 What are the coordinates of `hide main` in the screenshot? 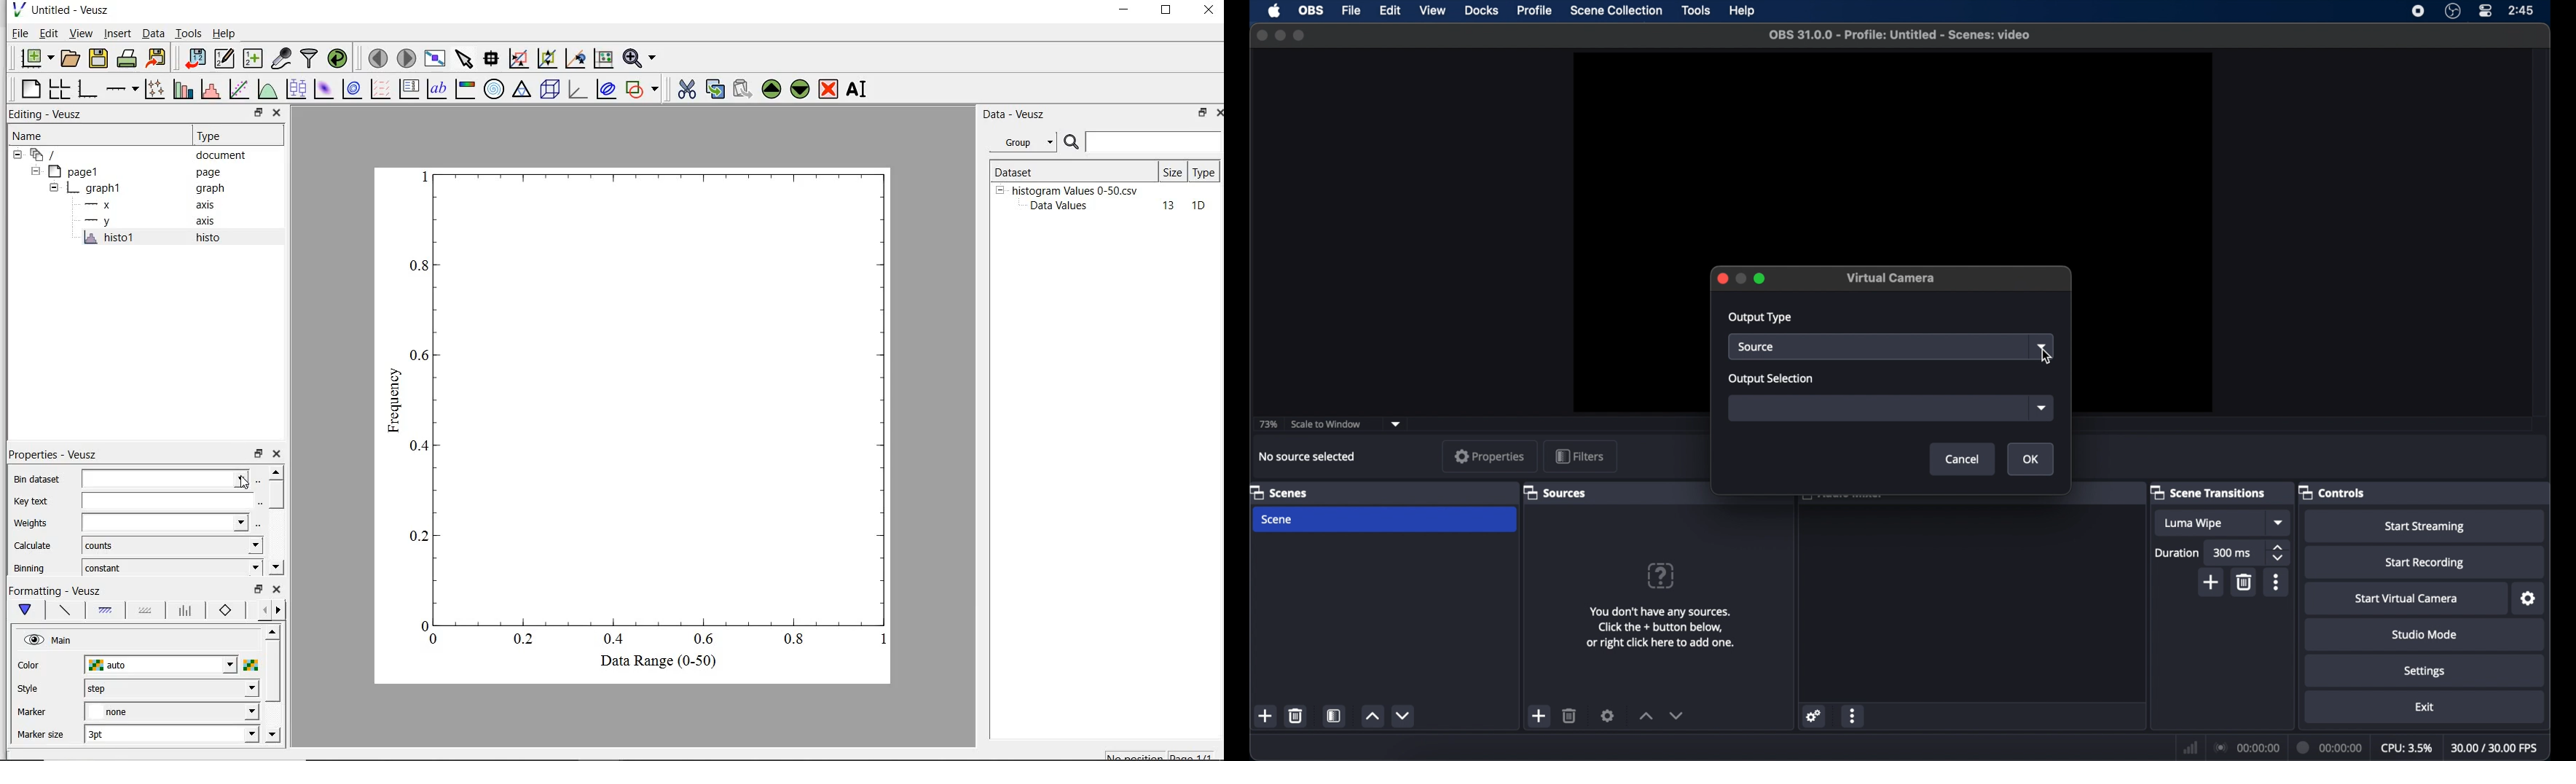 It's located at (50, 641).